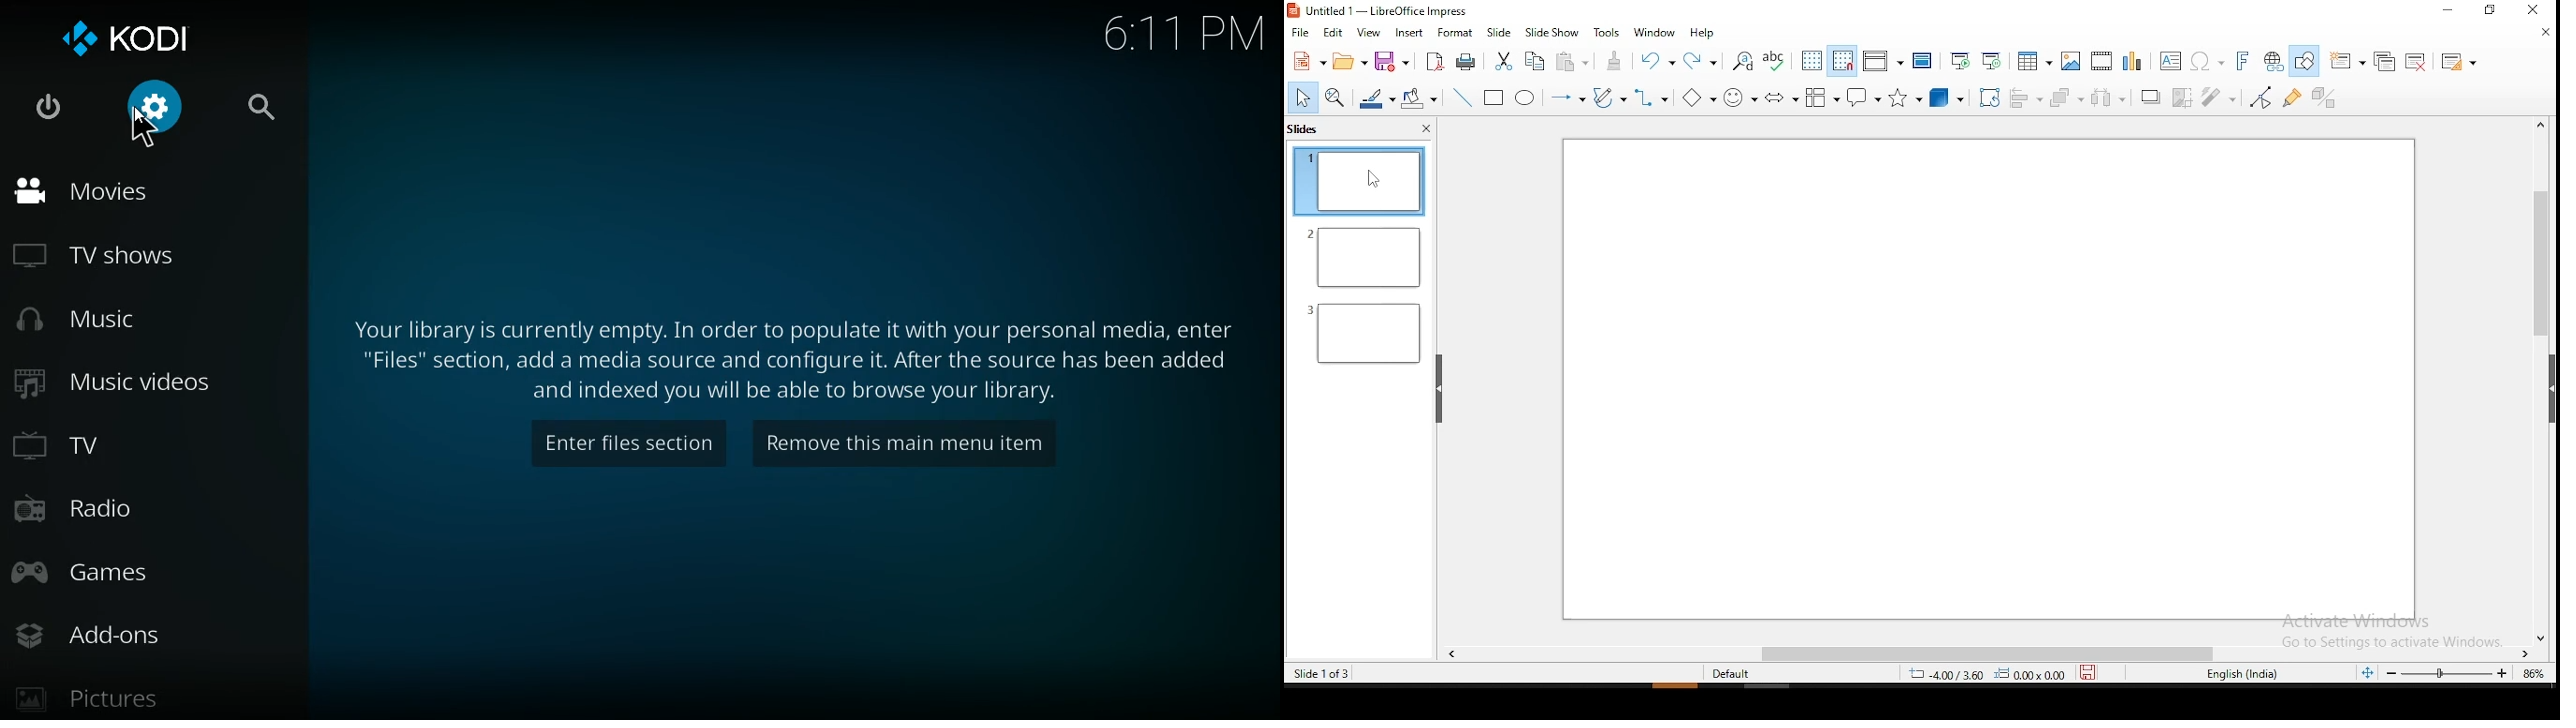 The height and width of the screenshot is (728, 2576). I want to click on zoom slider, so click(2449, 676).